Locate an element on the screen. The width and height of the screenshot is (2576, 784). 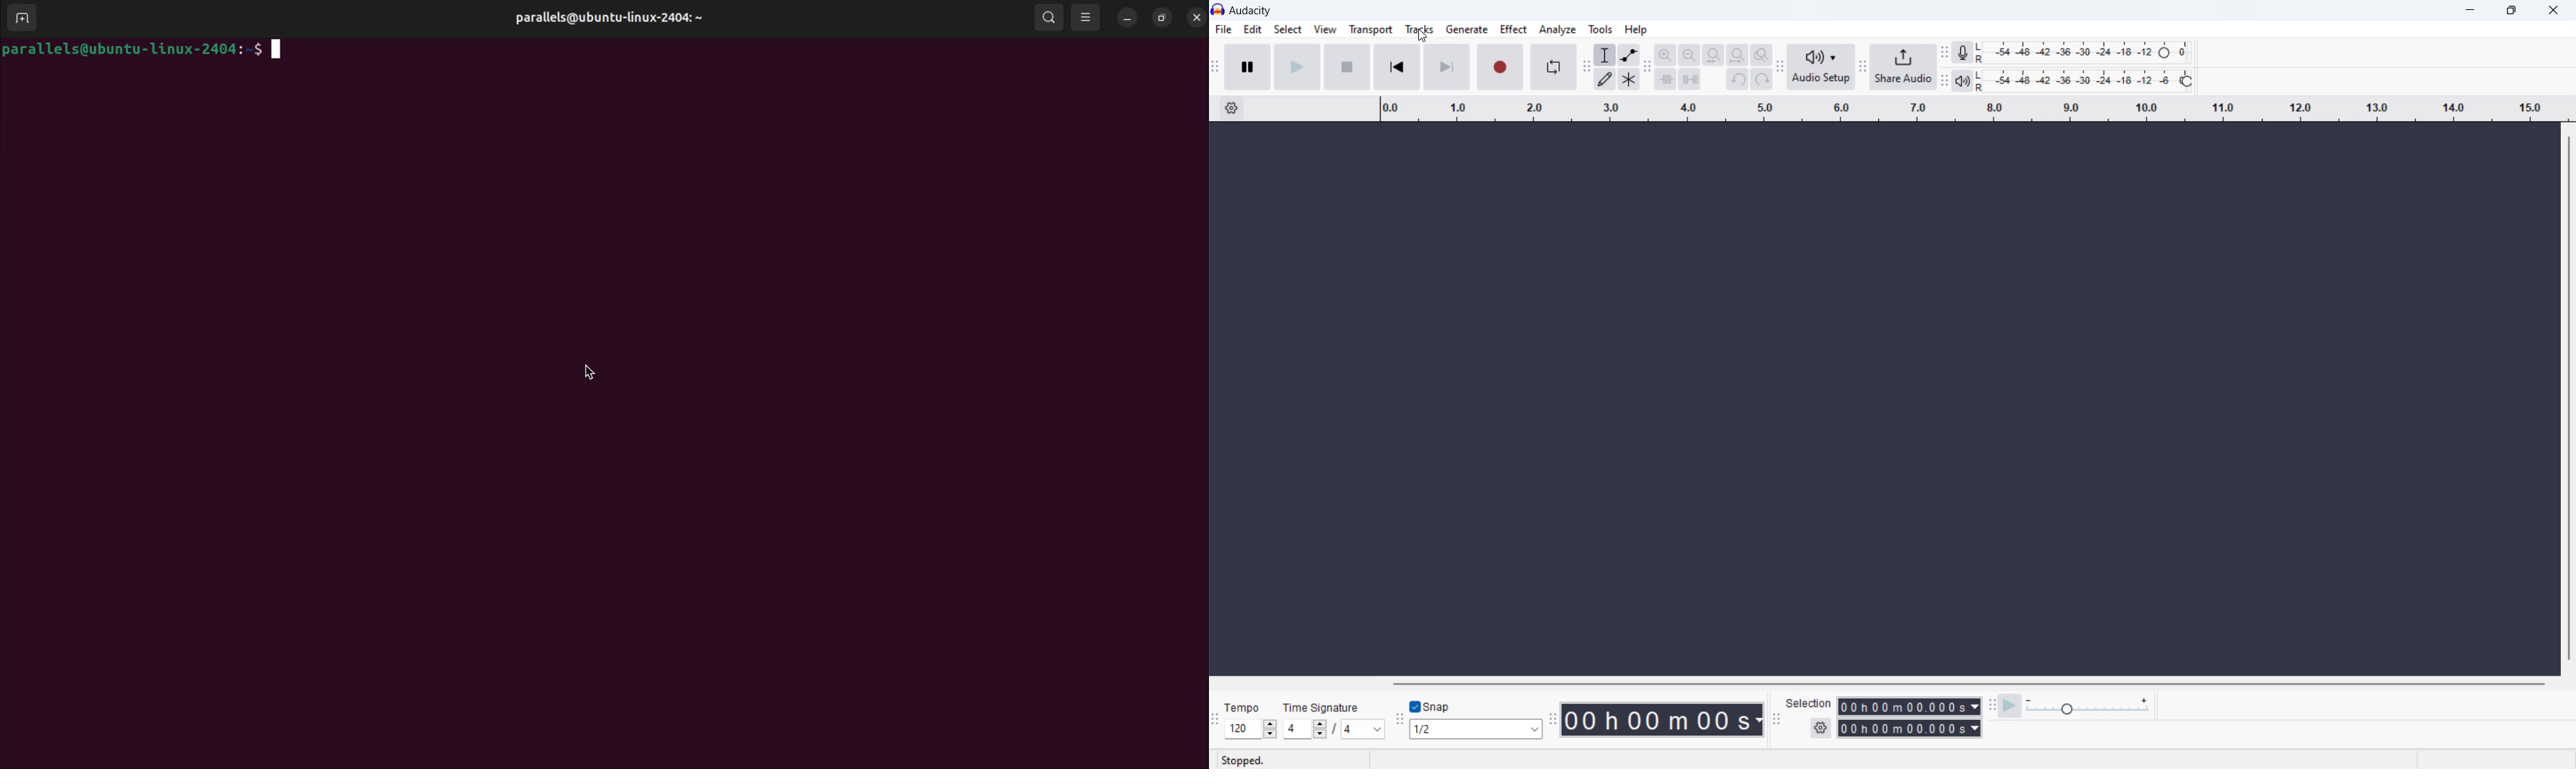
search is located at coordinates (1051, 17).